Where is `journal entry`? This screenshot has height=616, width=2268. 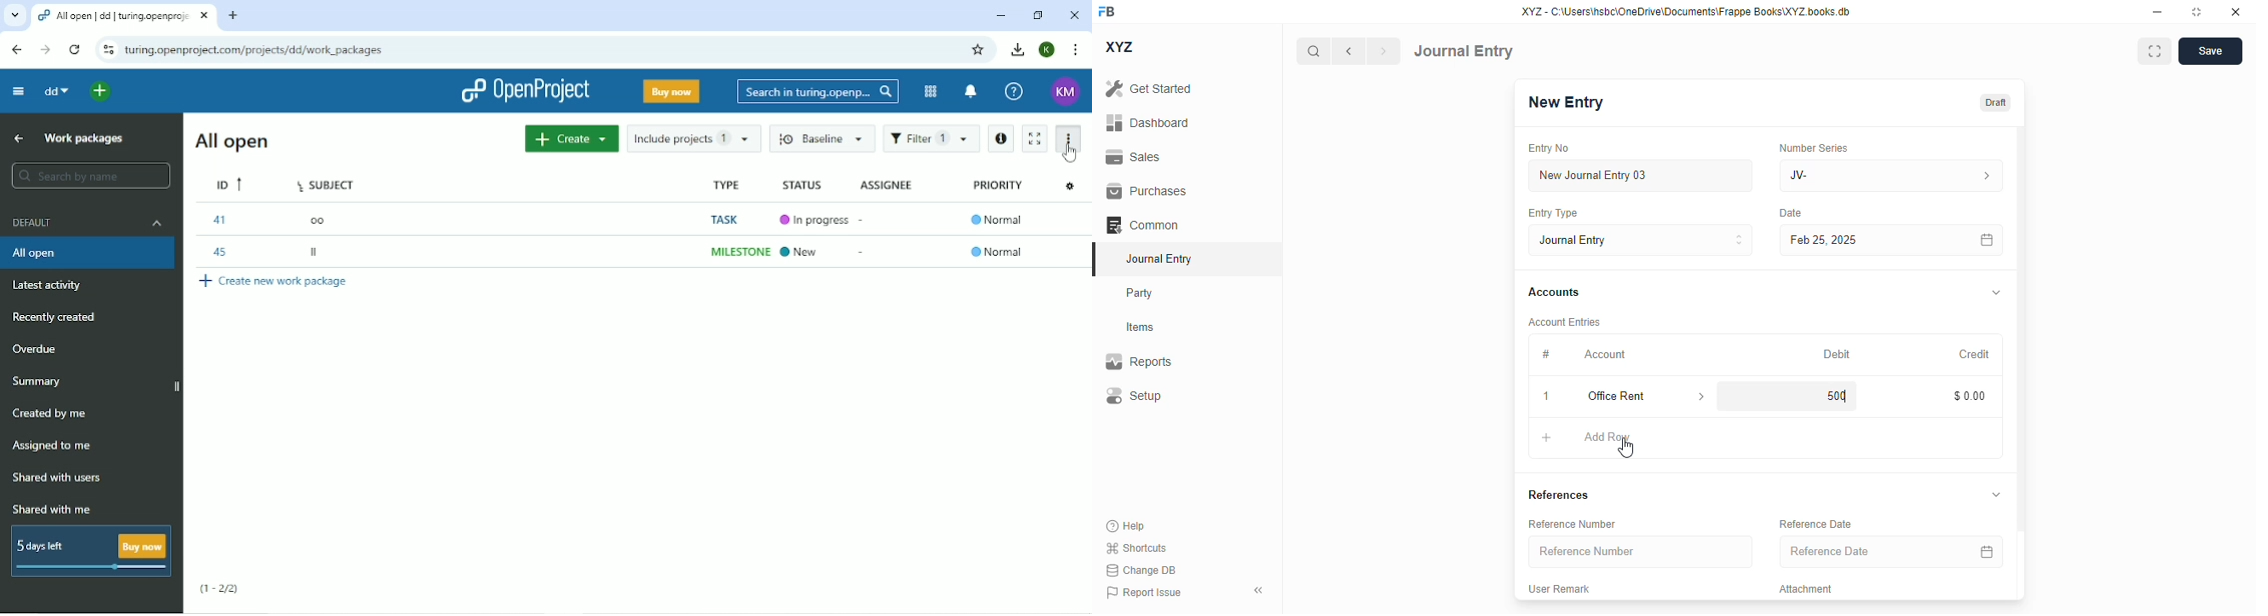
journal entry is located at coordinates (1464, 51).